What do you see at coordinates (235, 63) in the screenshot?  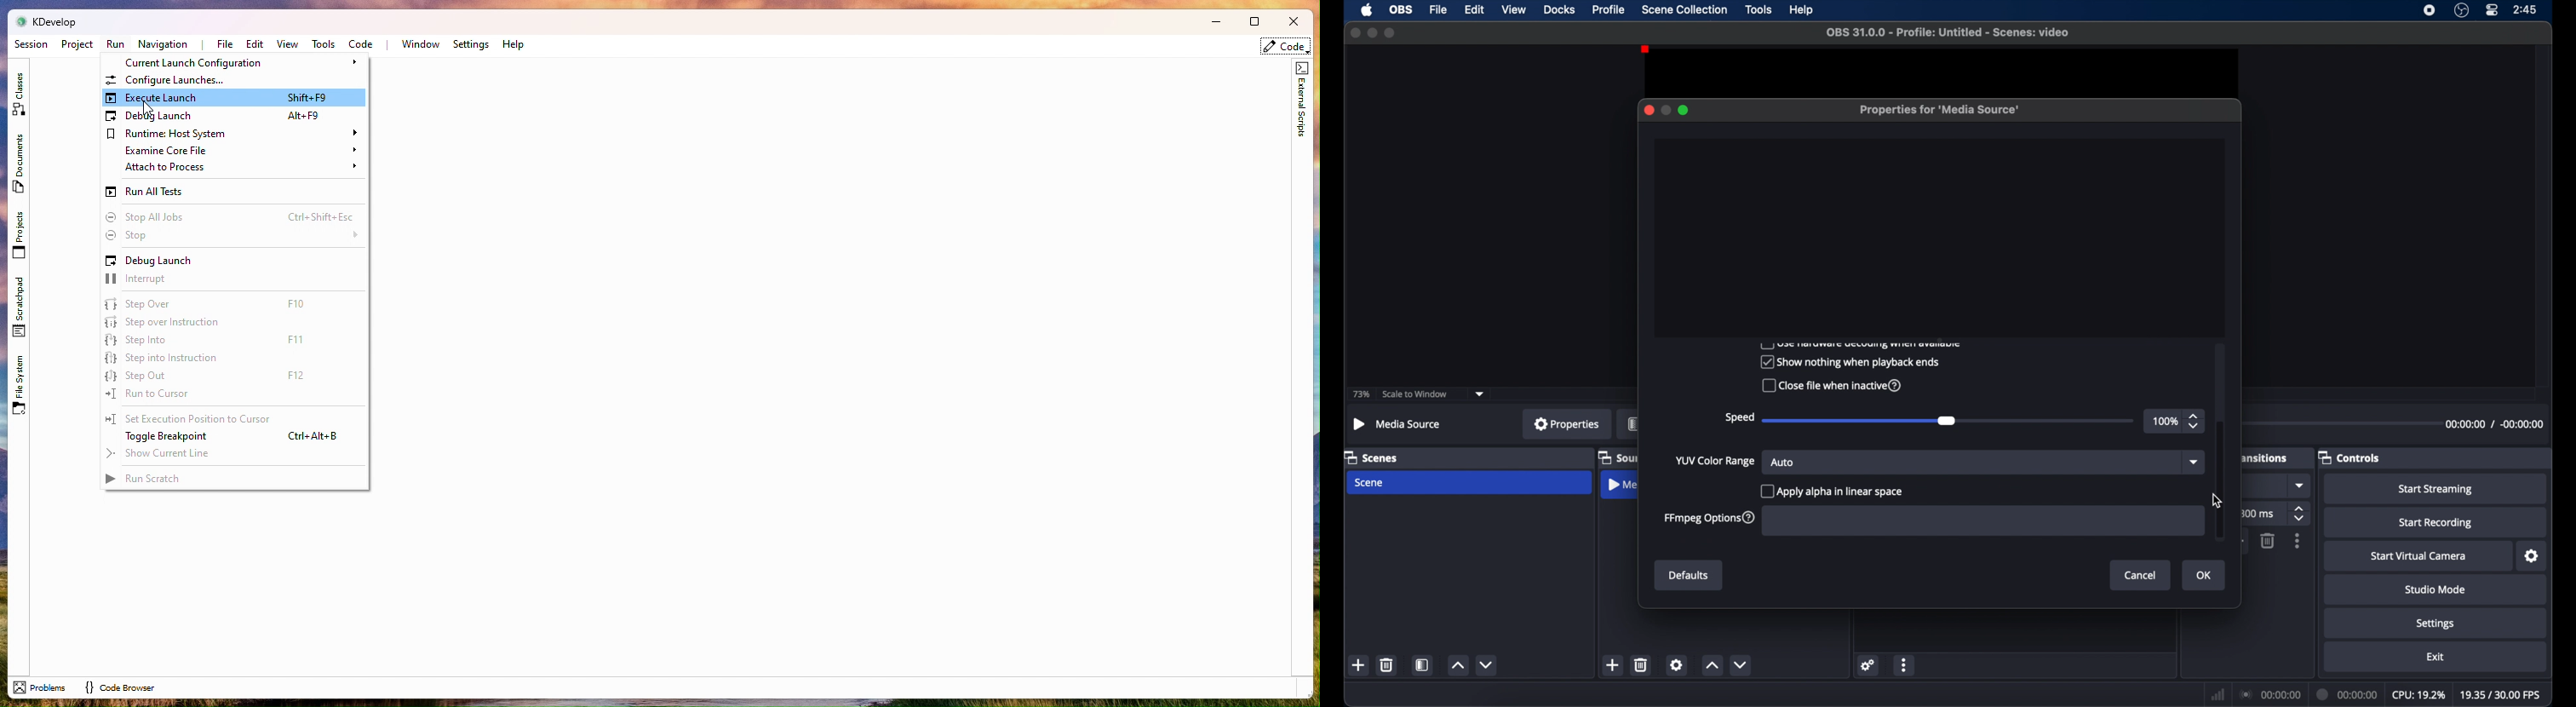 I see `Current Launch Configuration` at bounding box center [235, 63].